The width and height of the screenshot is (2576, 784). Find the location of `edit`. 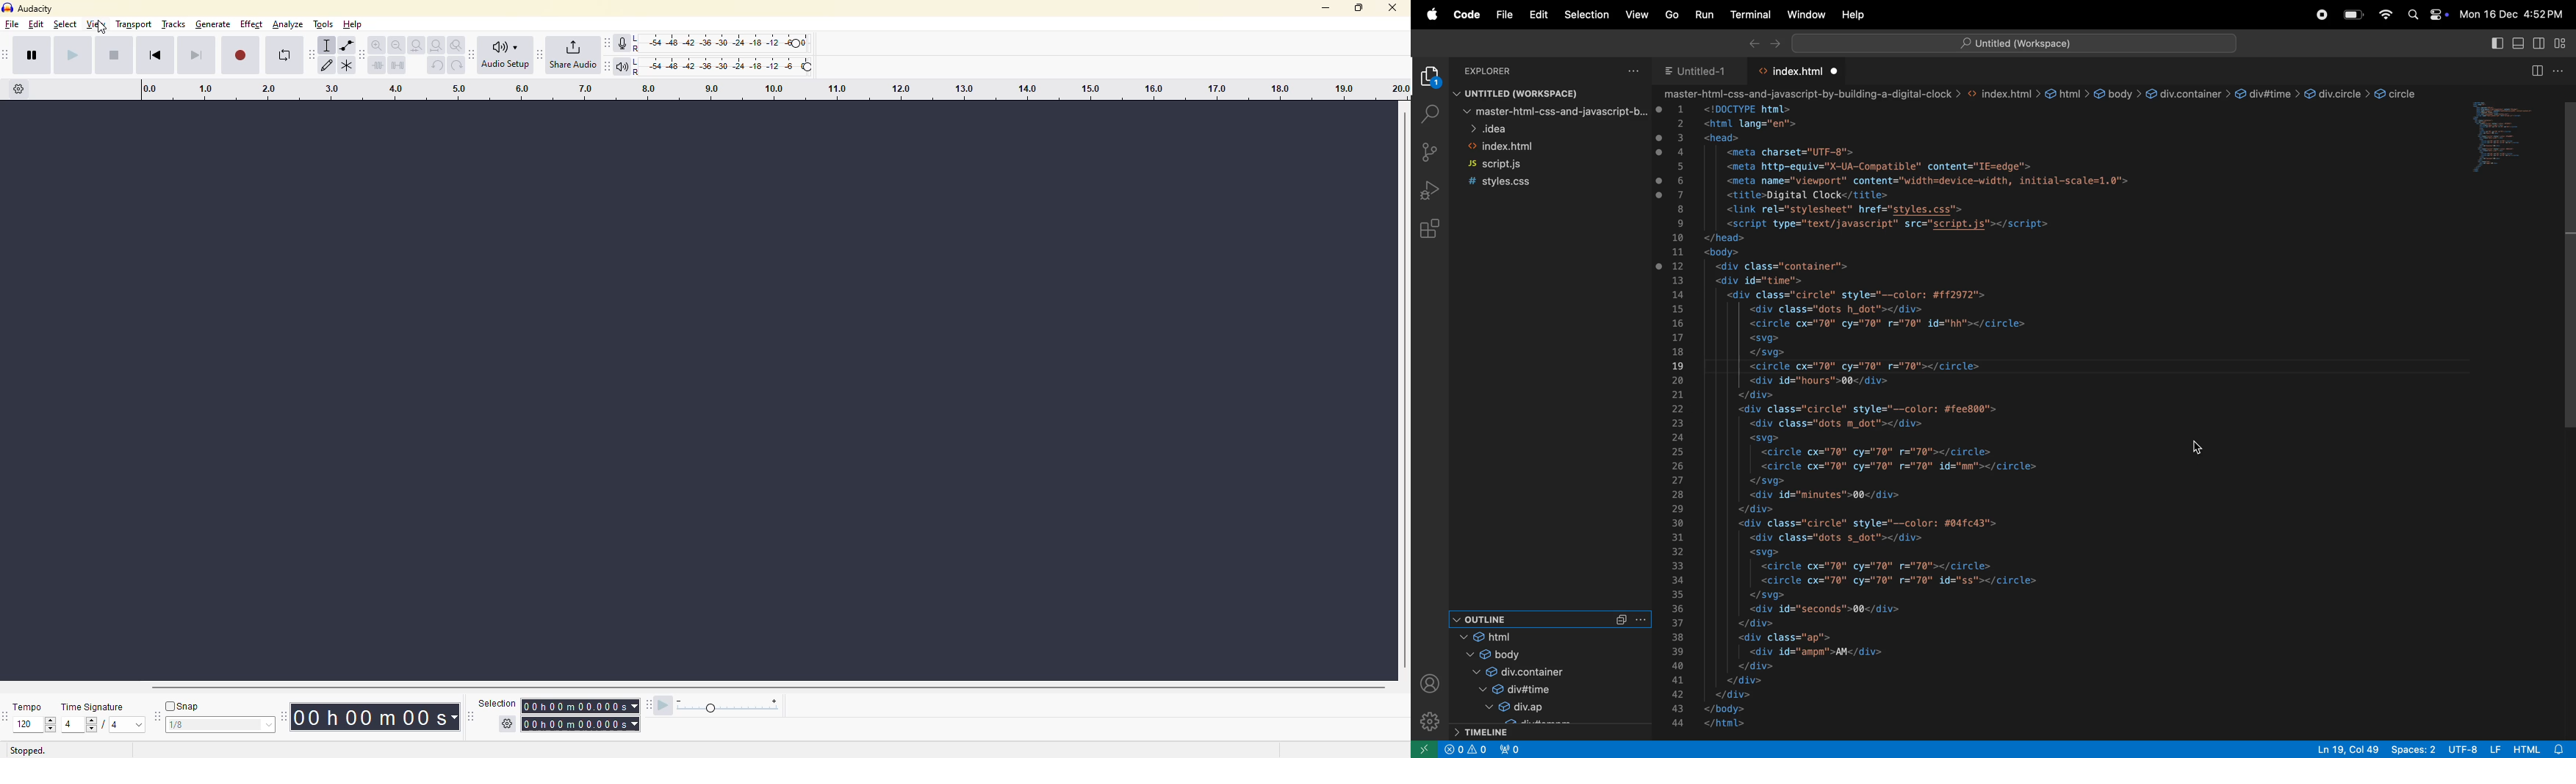

edit is located at coordinates (37, 26).